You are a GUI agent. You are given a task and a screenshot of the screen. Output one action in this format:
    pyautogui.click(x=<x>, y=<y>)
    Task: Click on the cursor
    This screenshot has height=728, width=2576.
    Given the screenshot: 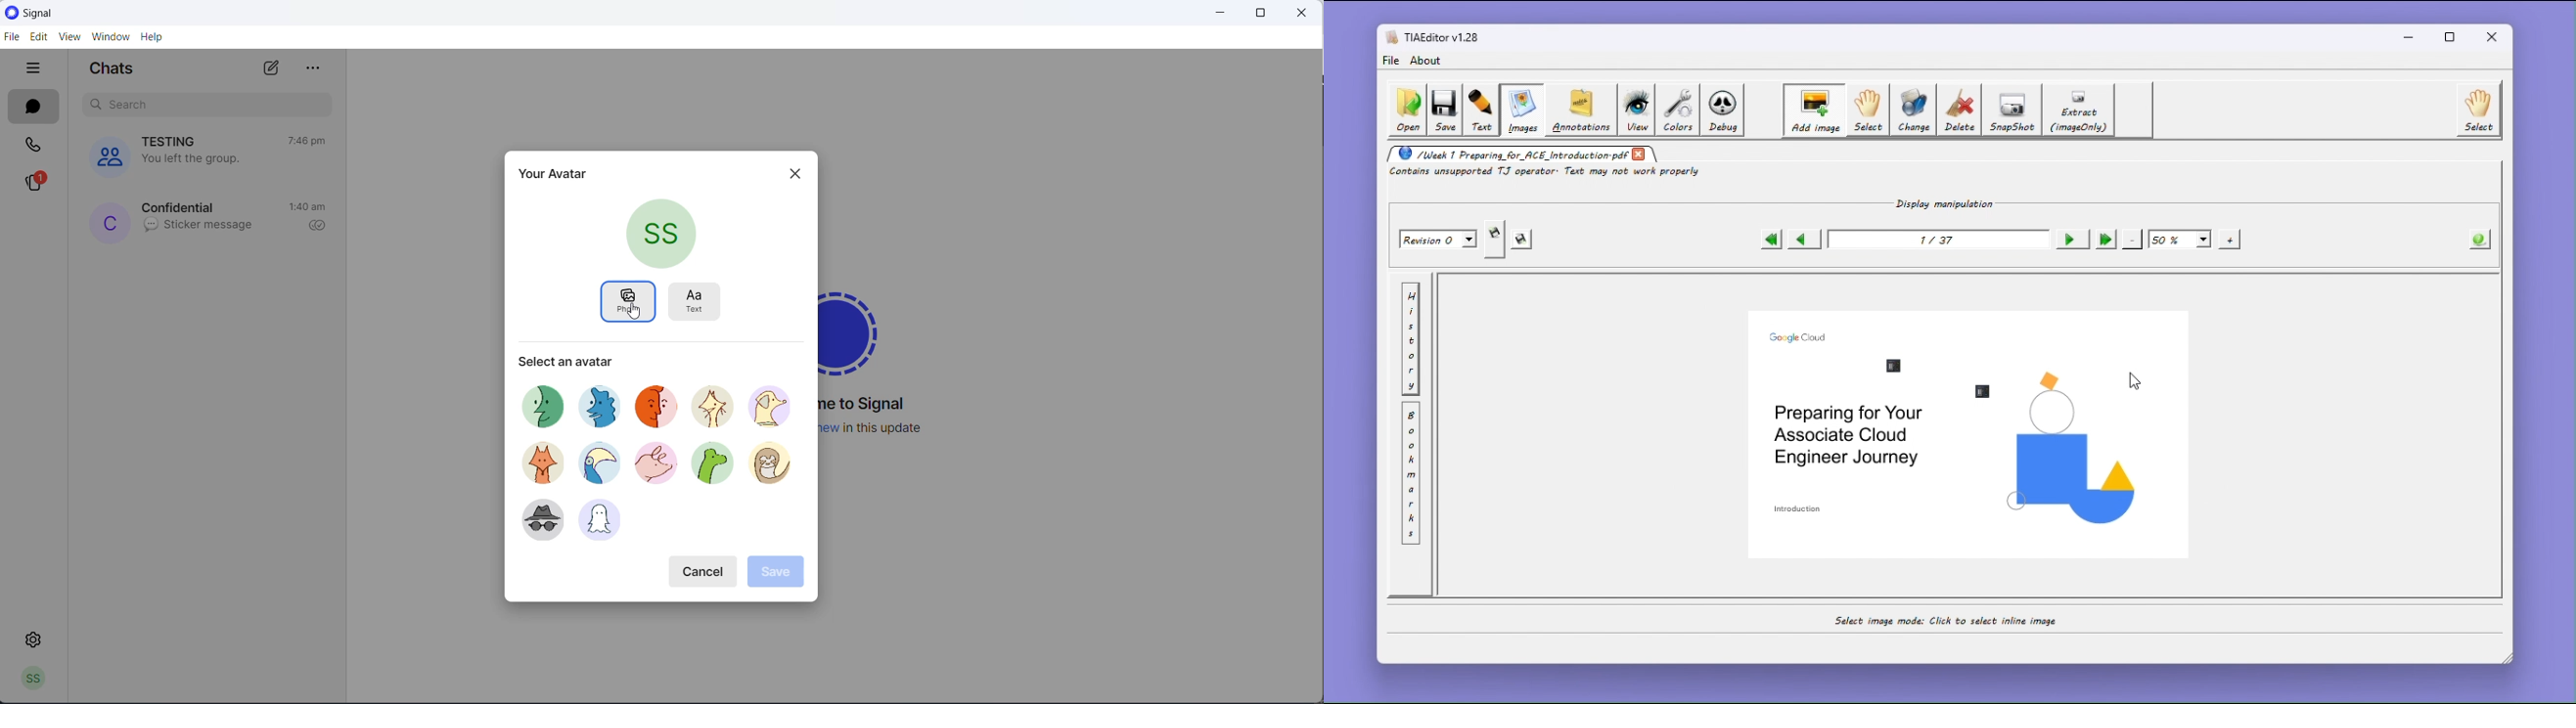 What is the action you would take?
    pyautogui.click(x=632, y=312)
    